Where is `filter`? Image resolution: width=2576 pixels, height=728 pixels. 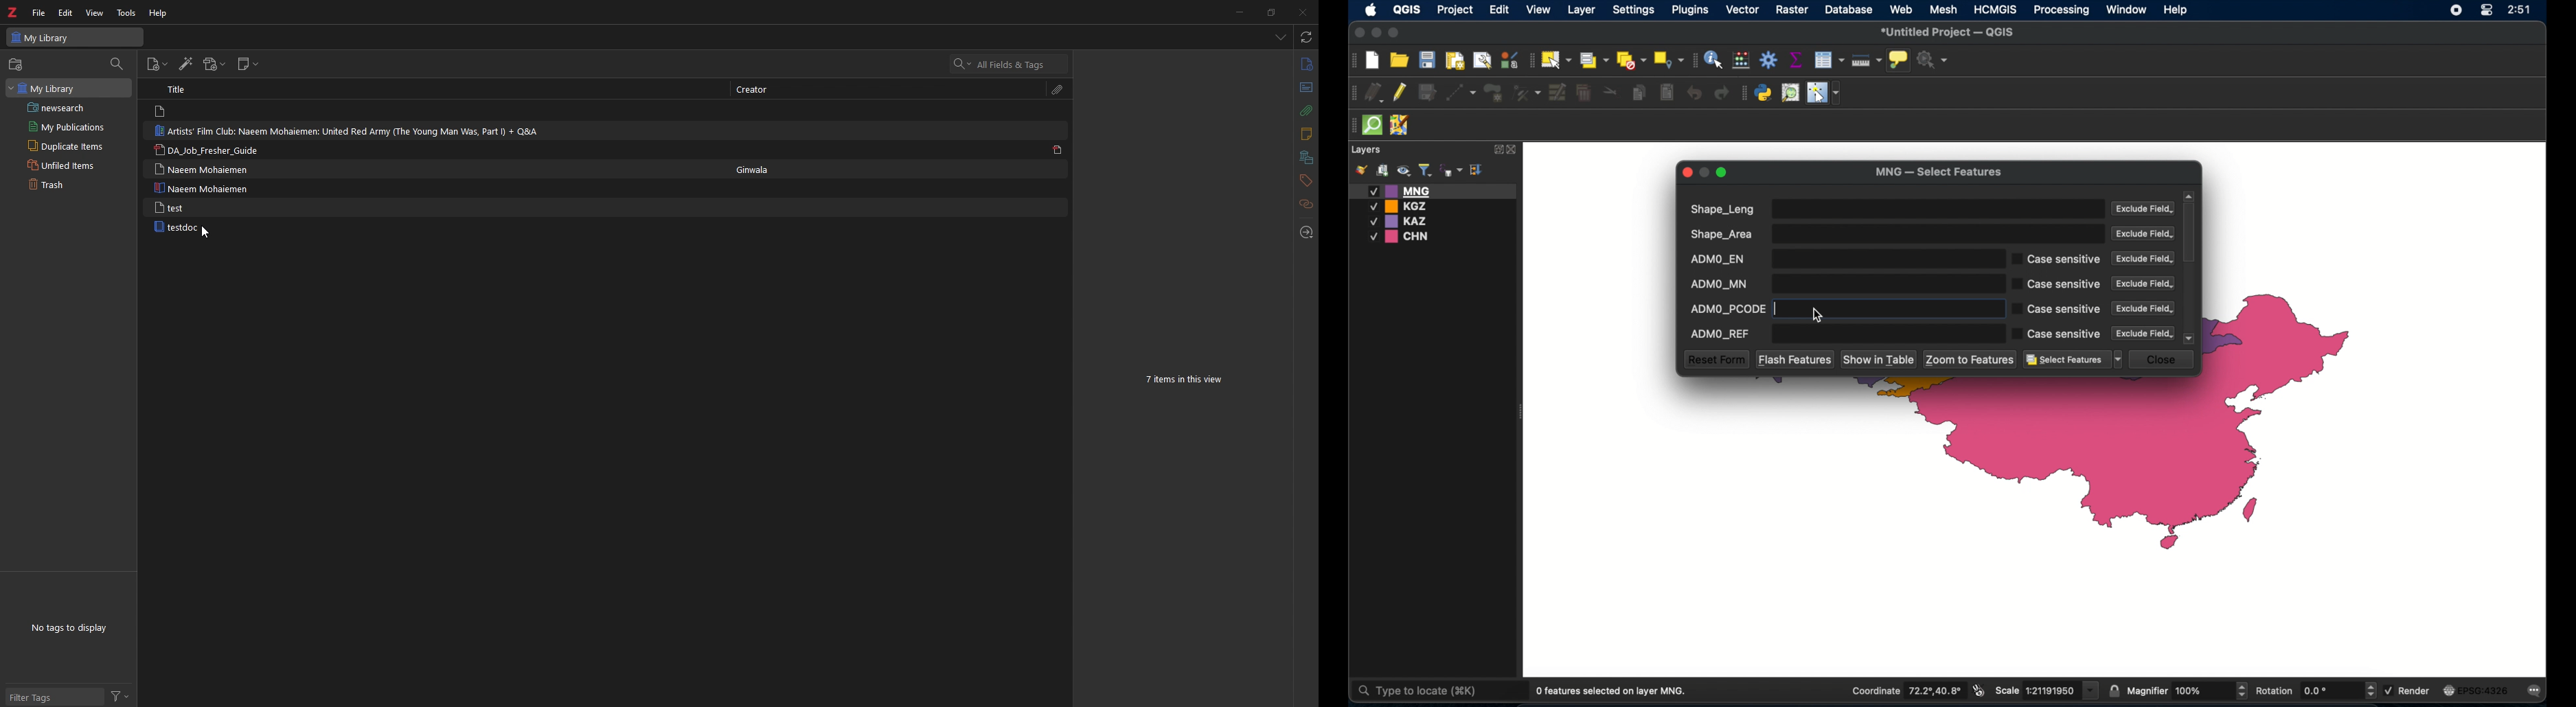 filter is located at coordinates (120, 697).